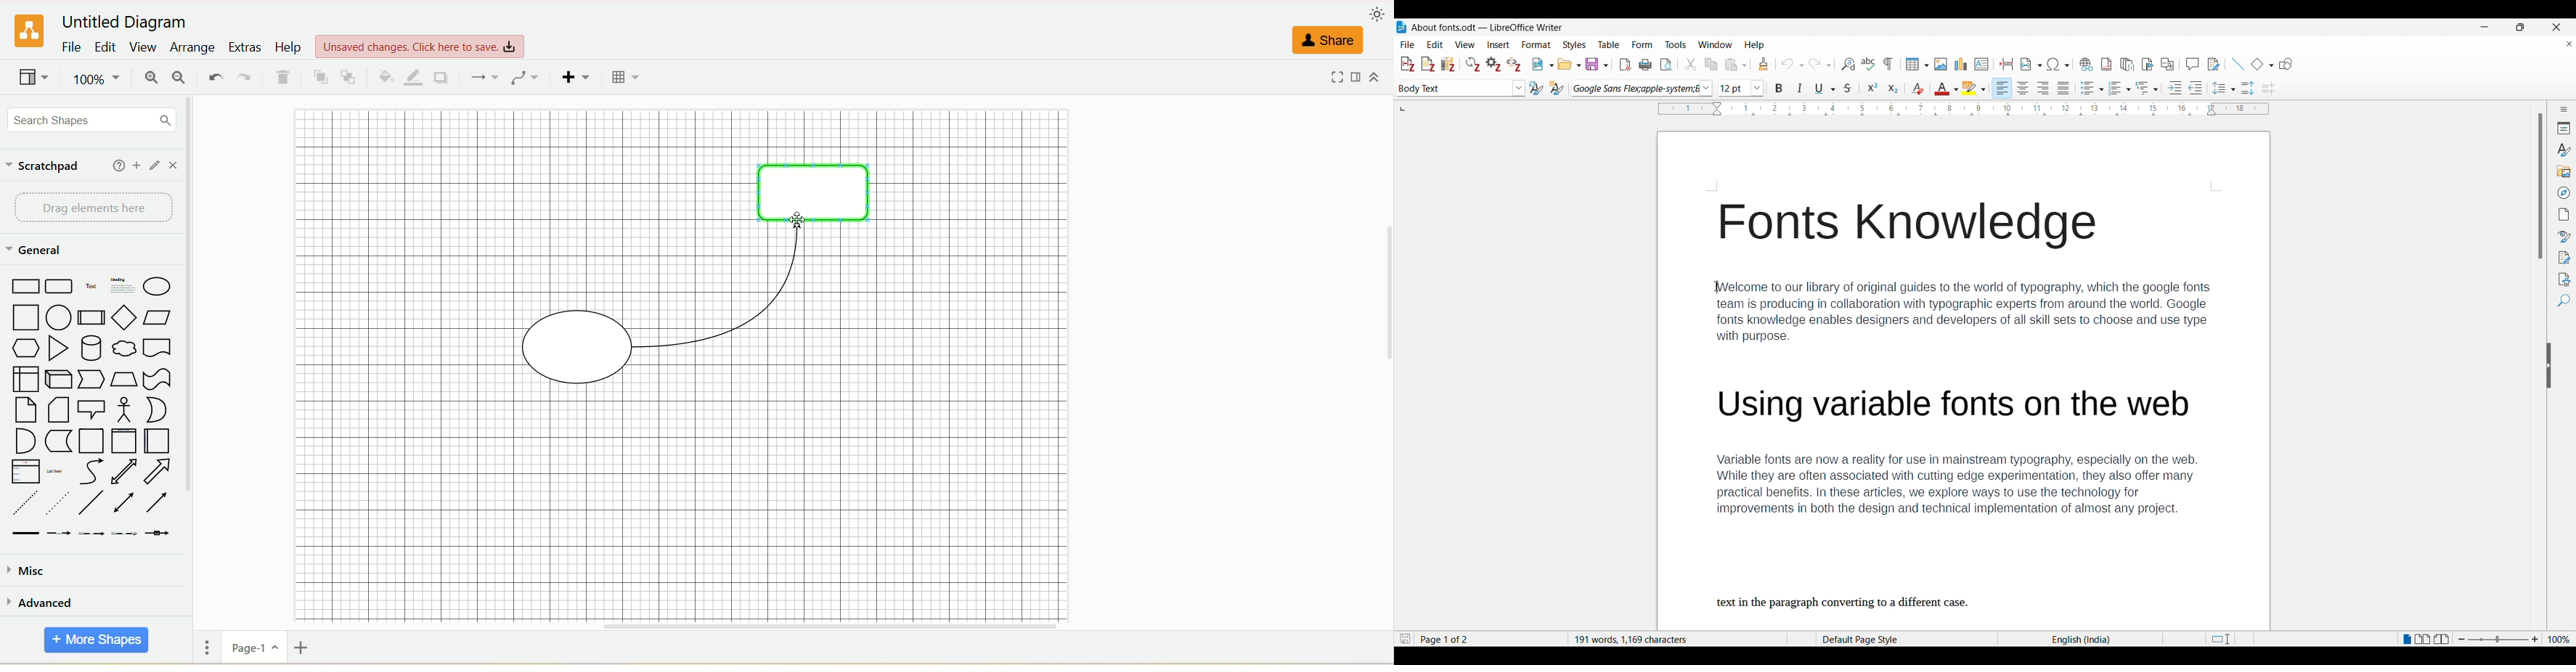 The image size is (2576, 672). Describe the element at coordinates (95, 81) in the screenshot. I see `zoom factor` at that location.